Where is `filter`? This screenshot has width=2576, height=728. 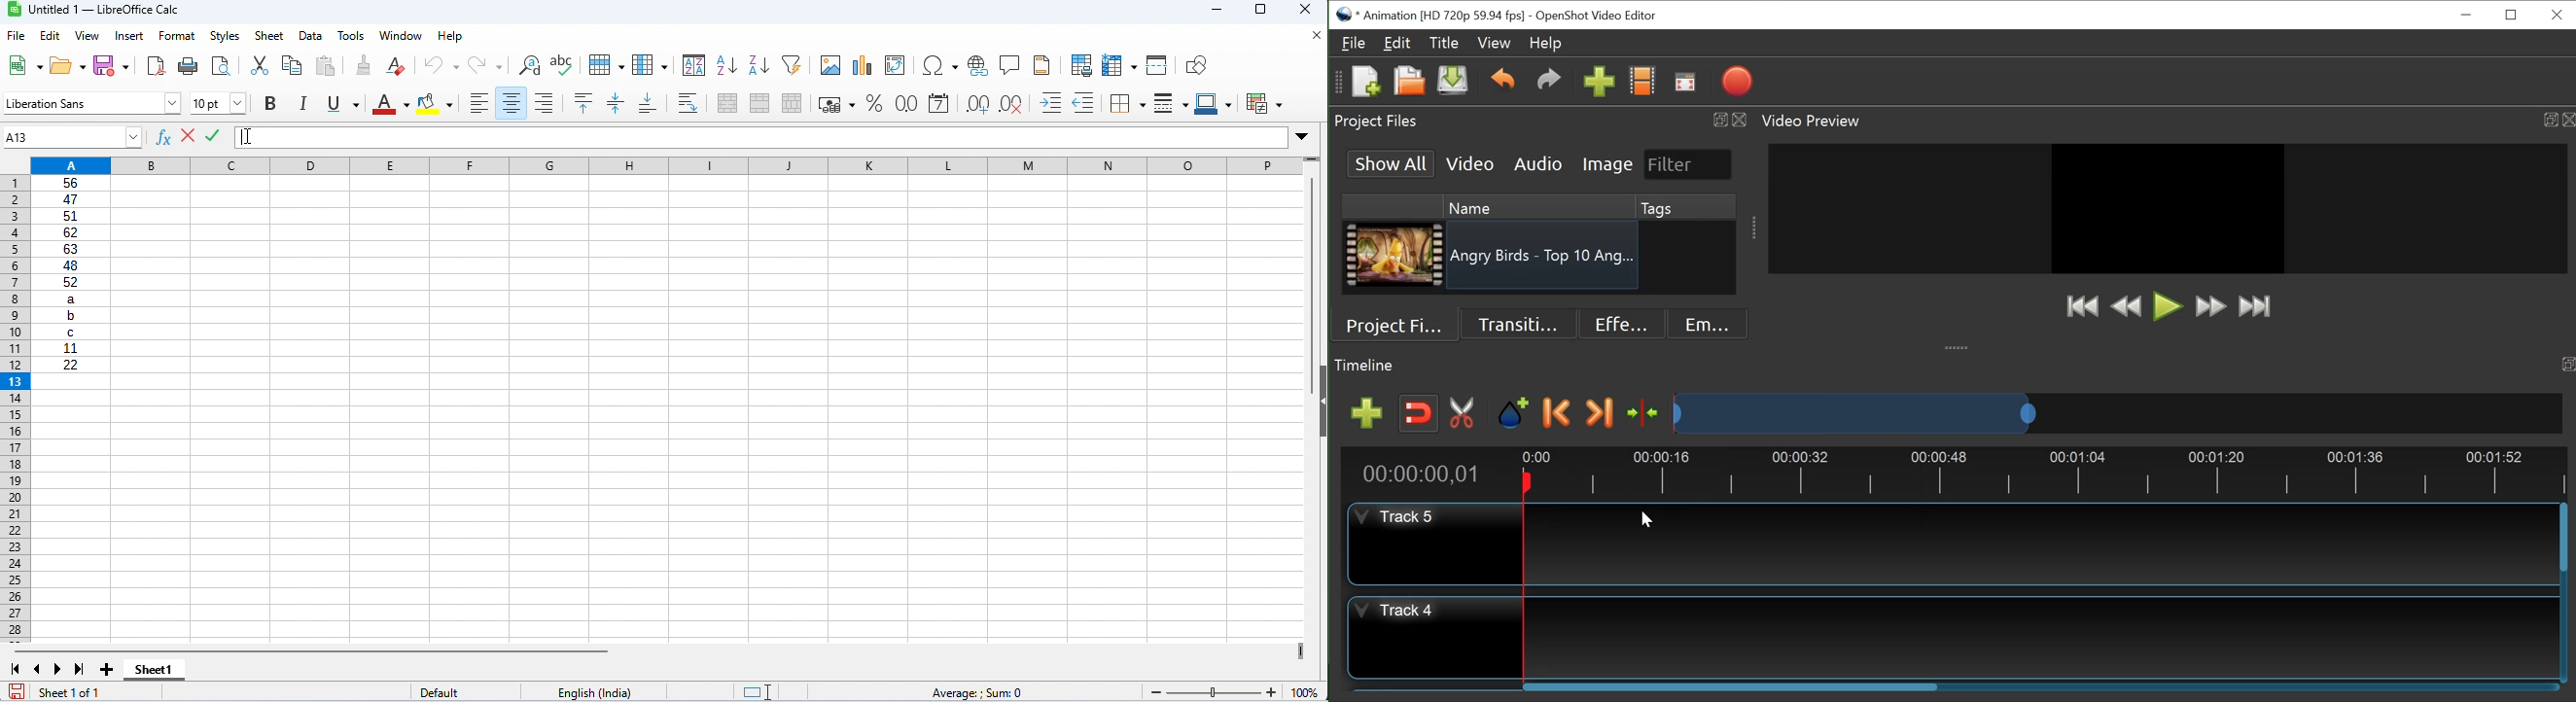 filter is located at coordinates (792, 64).